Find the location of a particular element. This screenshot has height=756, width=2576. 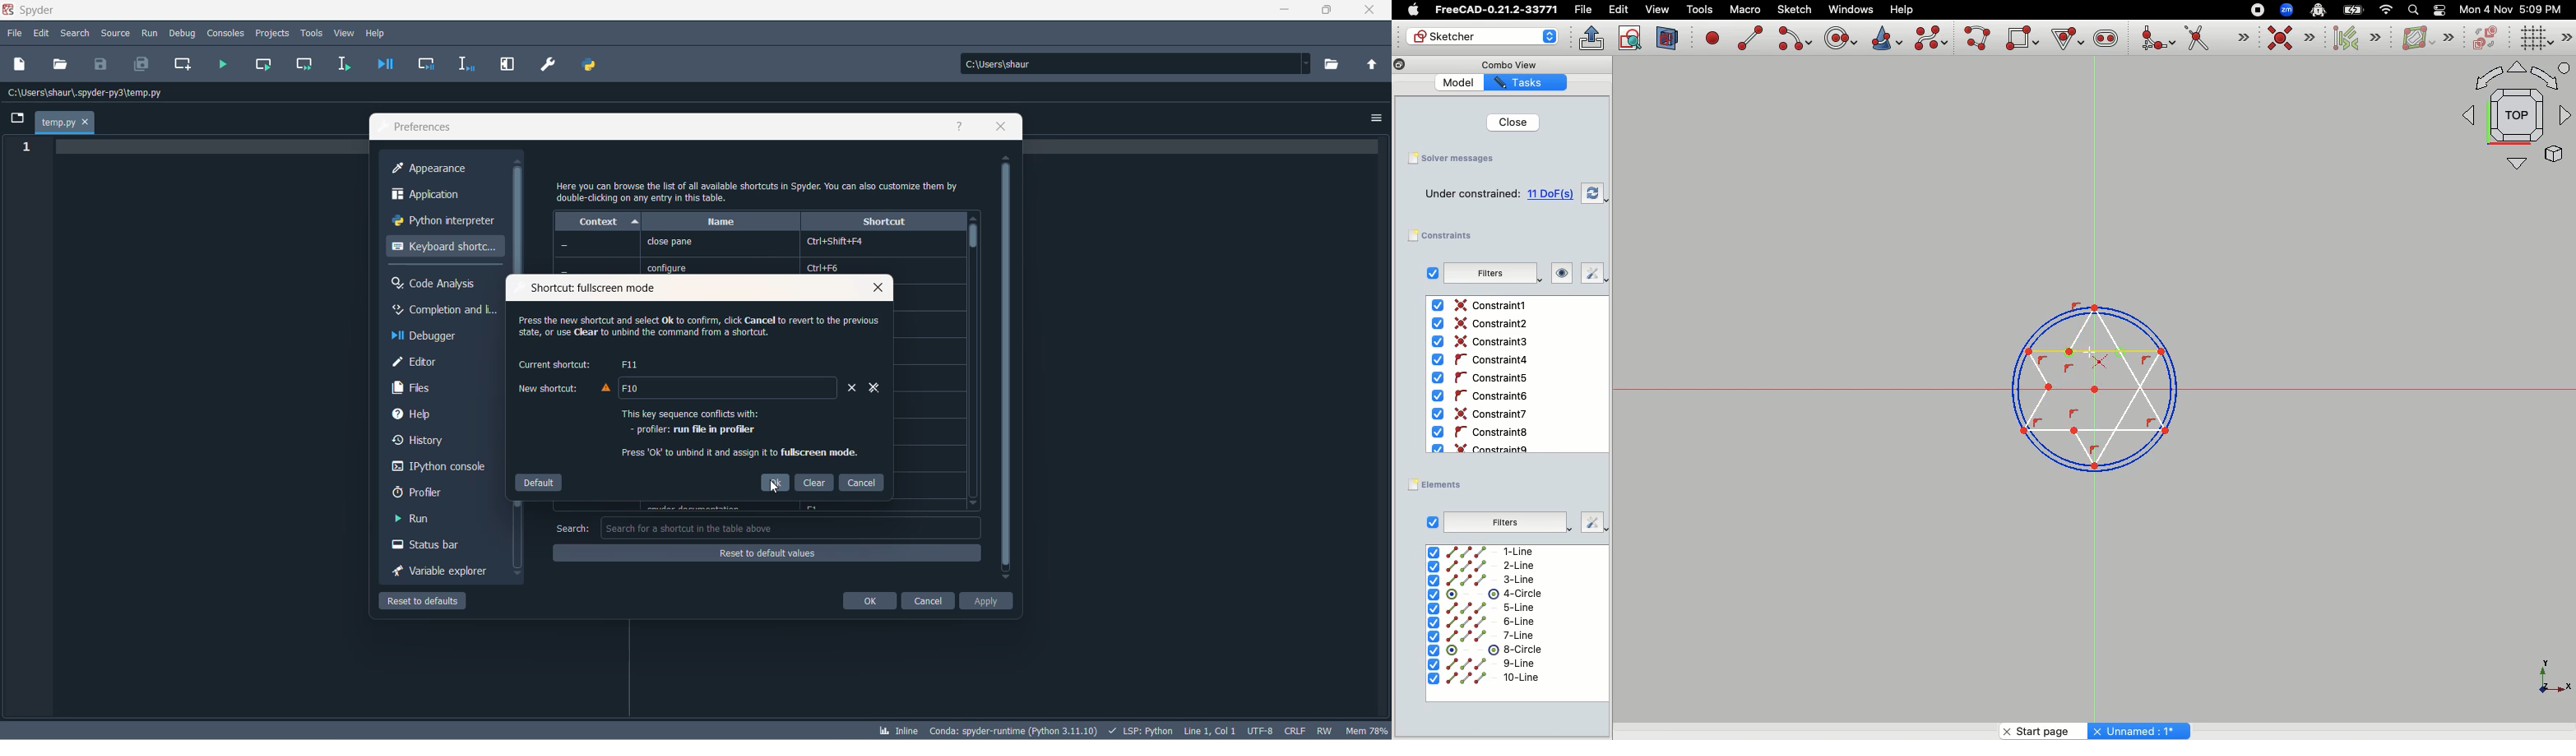

debug selection is located at coordinates (464, 65).